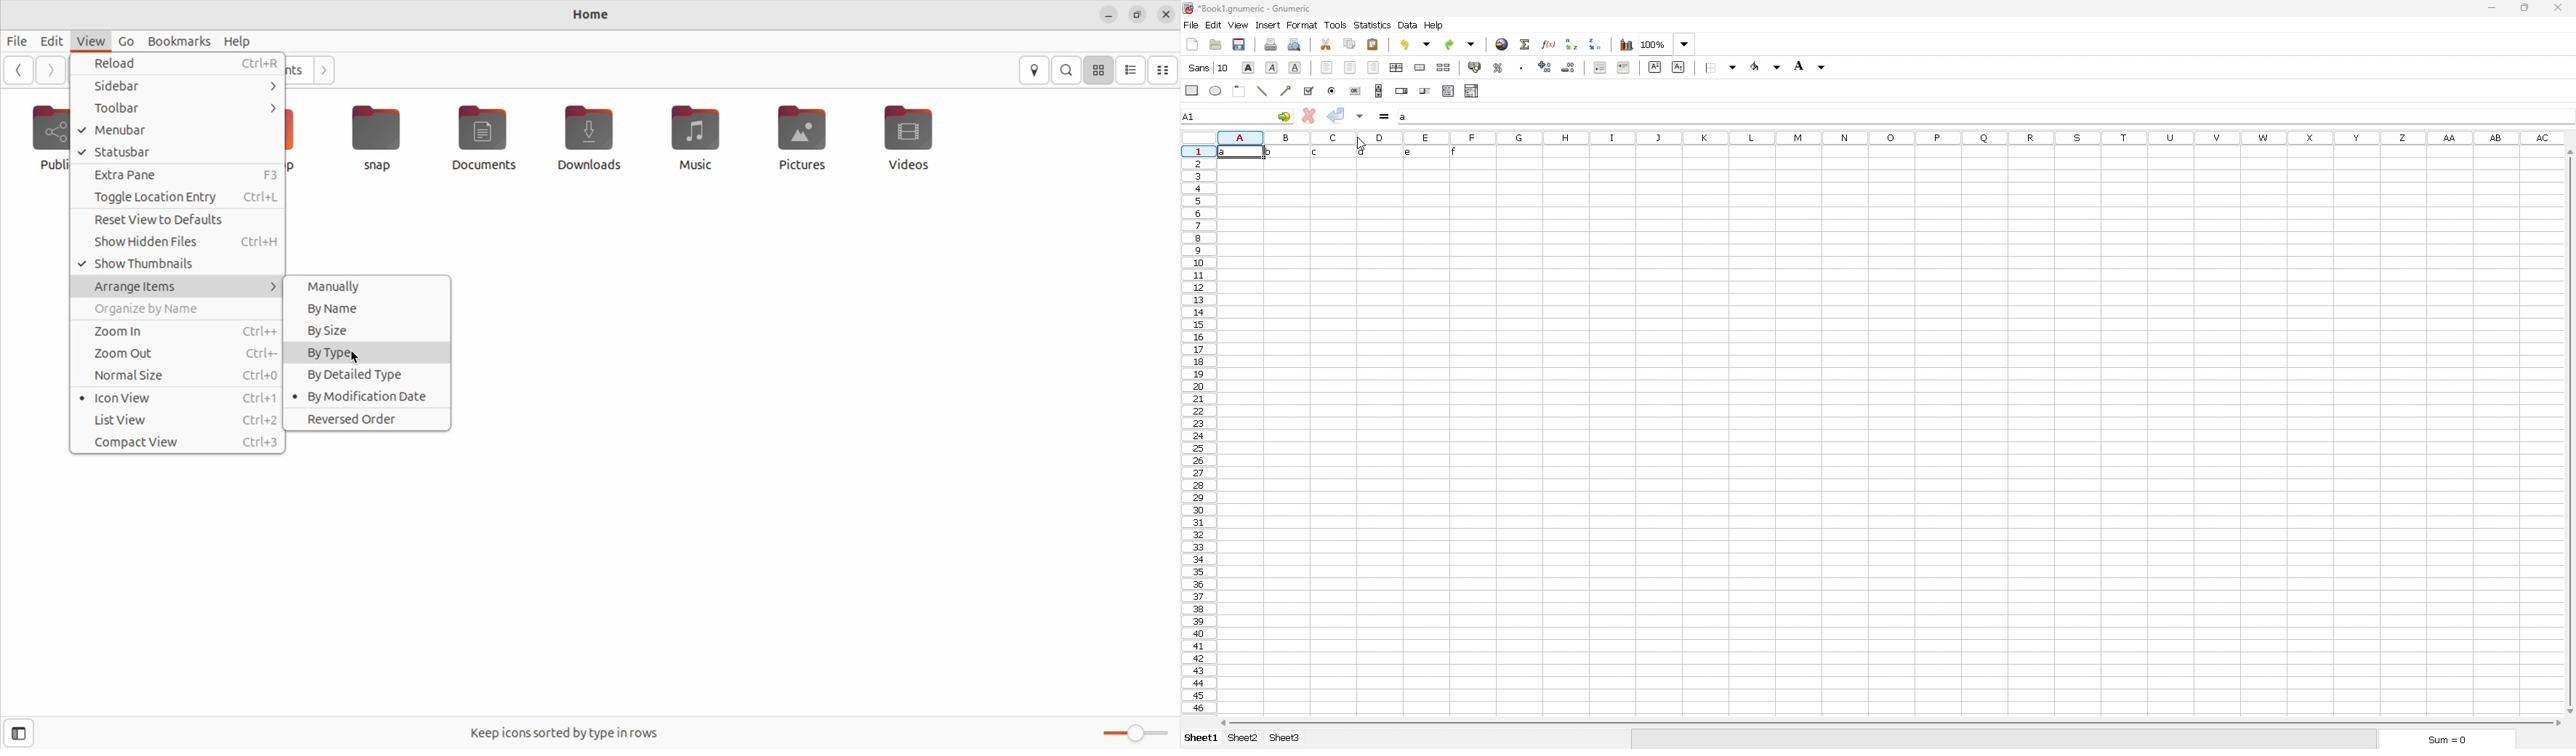 Image resolution: width=2576 pixels, height=756 pixels. I want to click on italic, so click(1272, 67).